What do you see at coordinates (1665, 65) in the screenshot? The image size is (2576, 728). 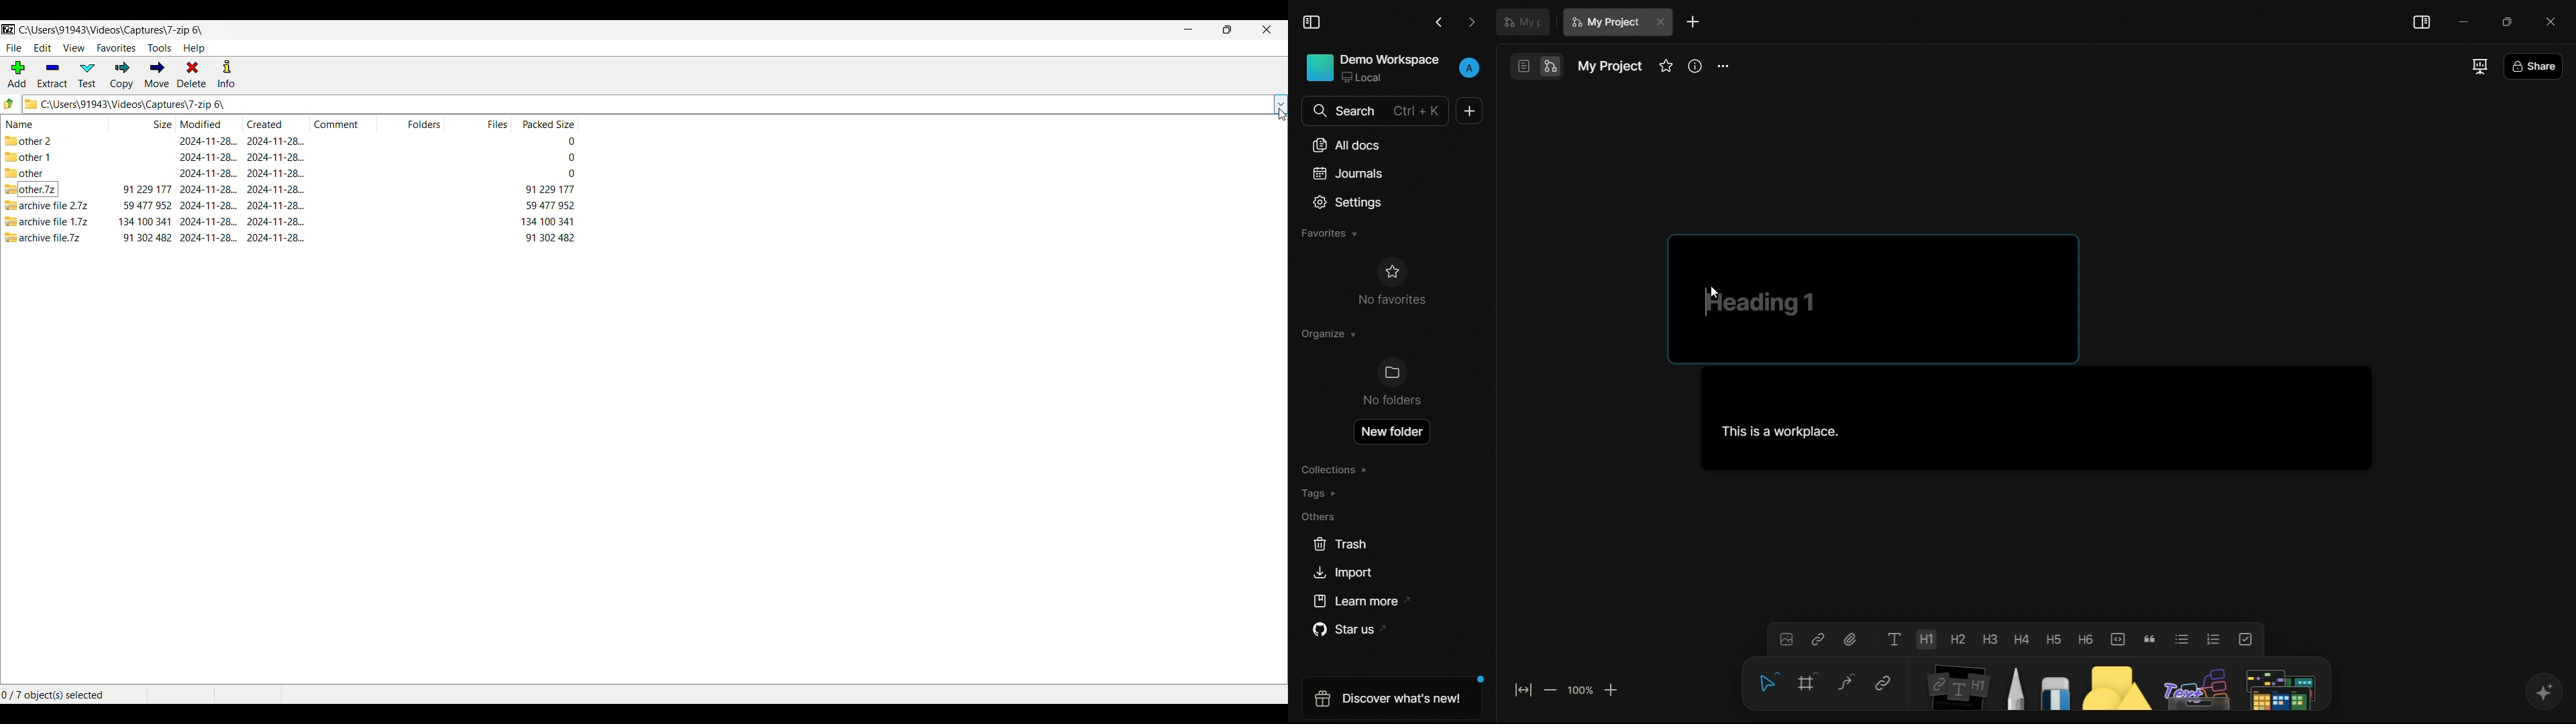 I see `favorites` at bounding box center [1665, 65].